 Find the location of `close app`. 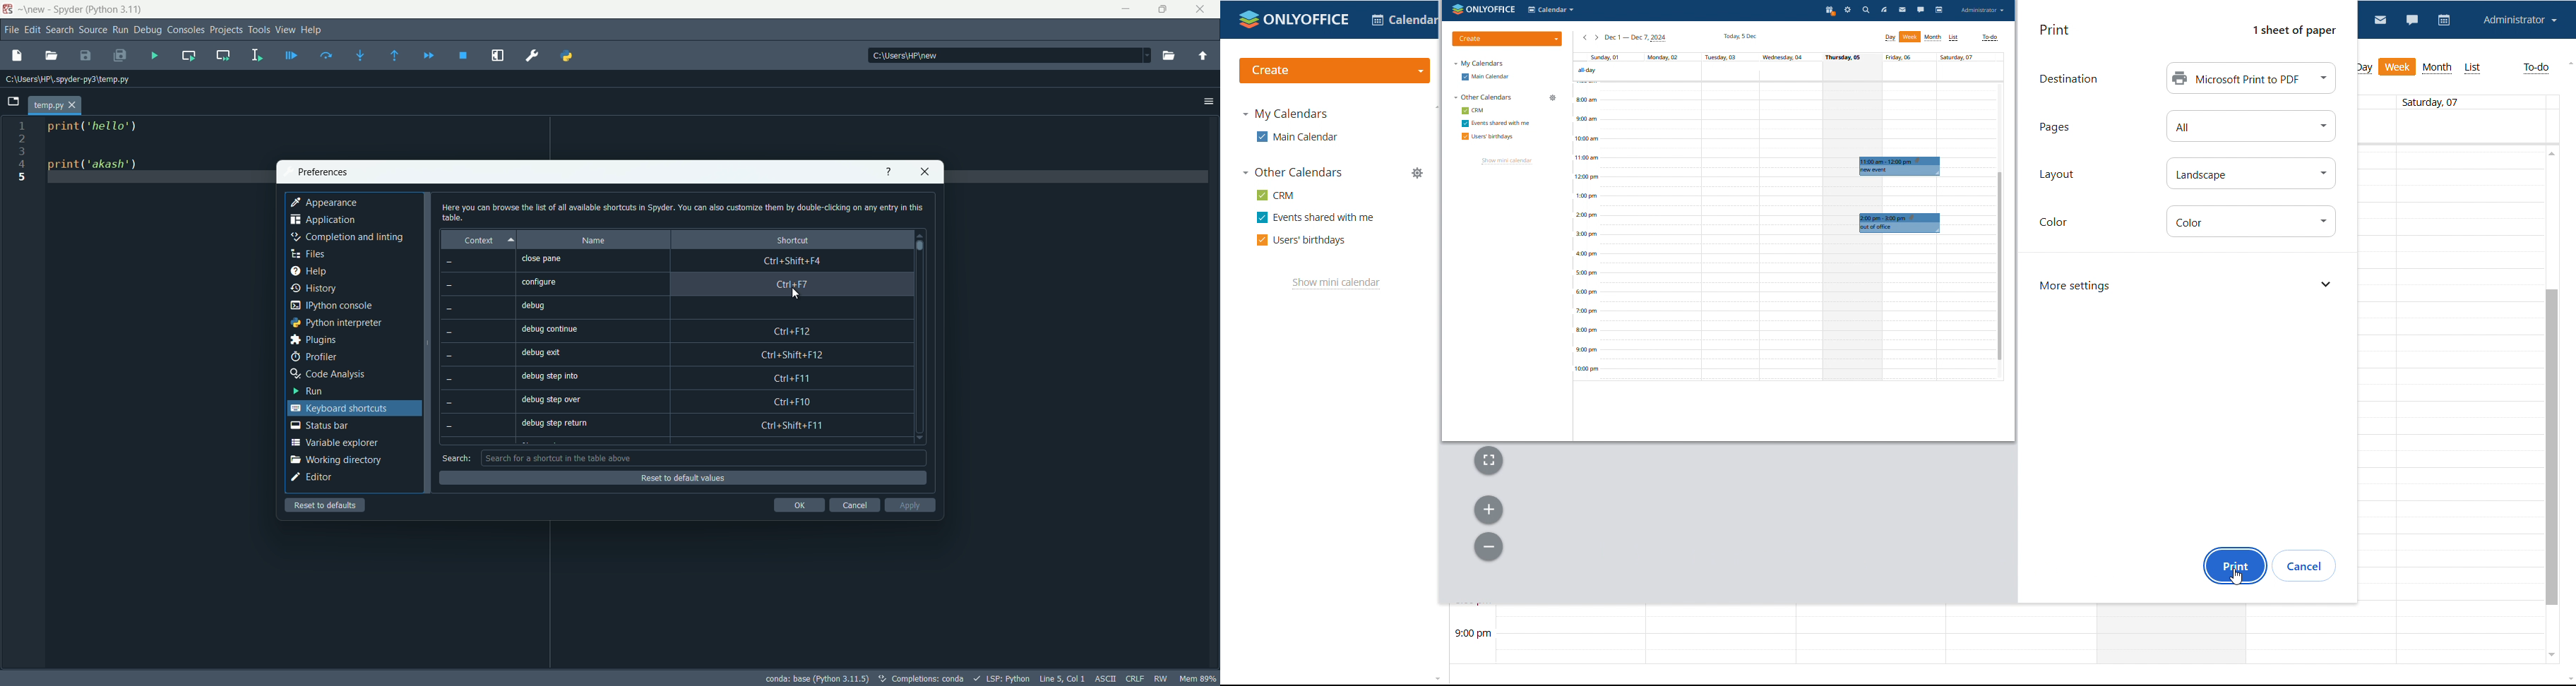

close app is located at coordinates (1204, 10).